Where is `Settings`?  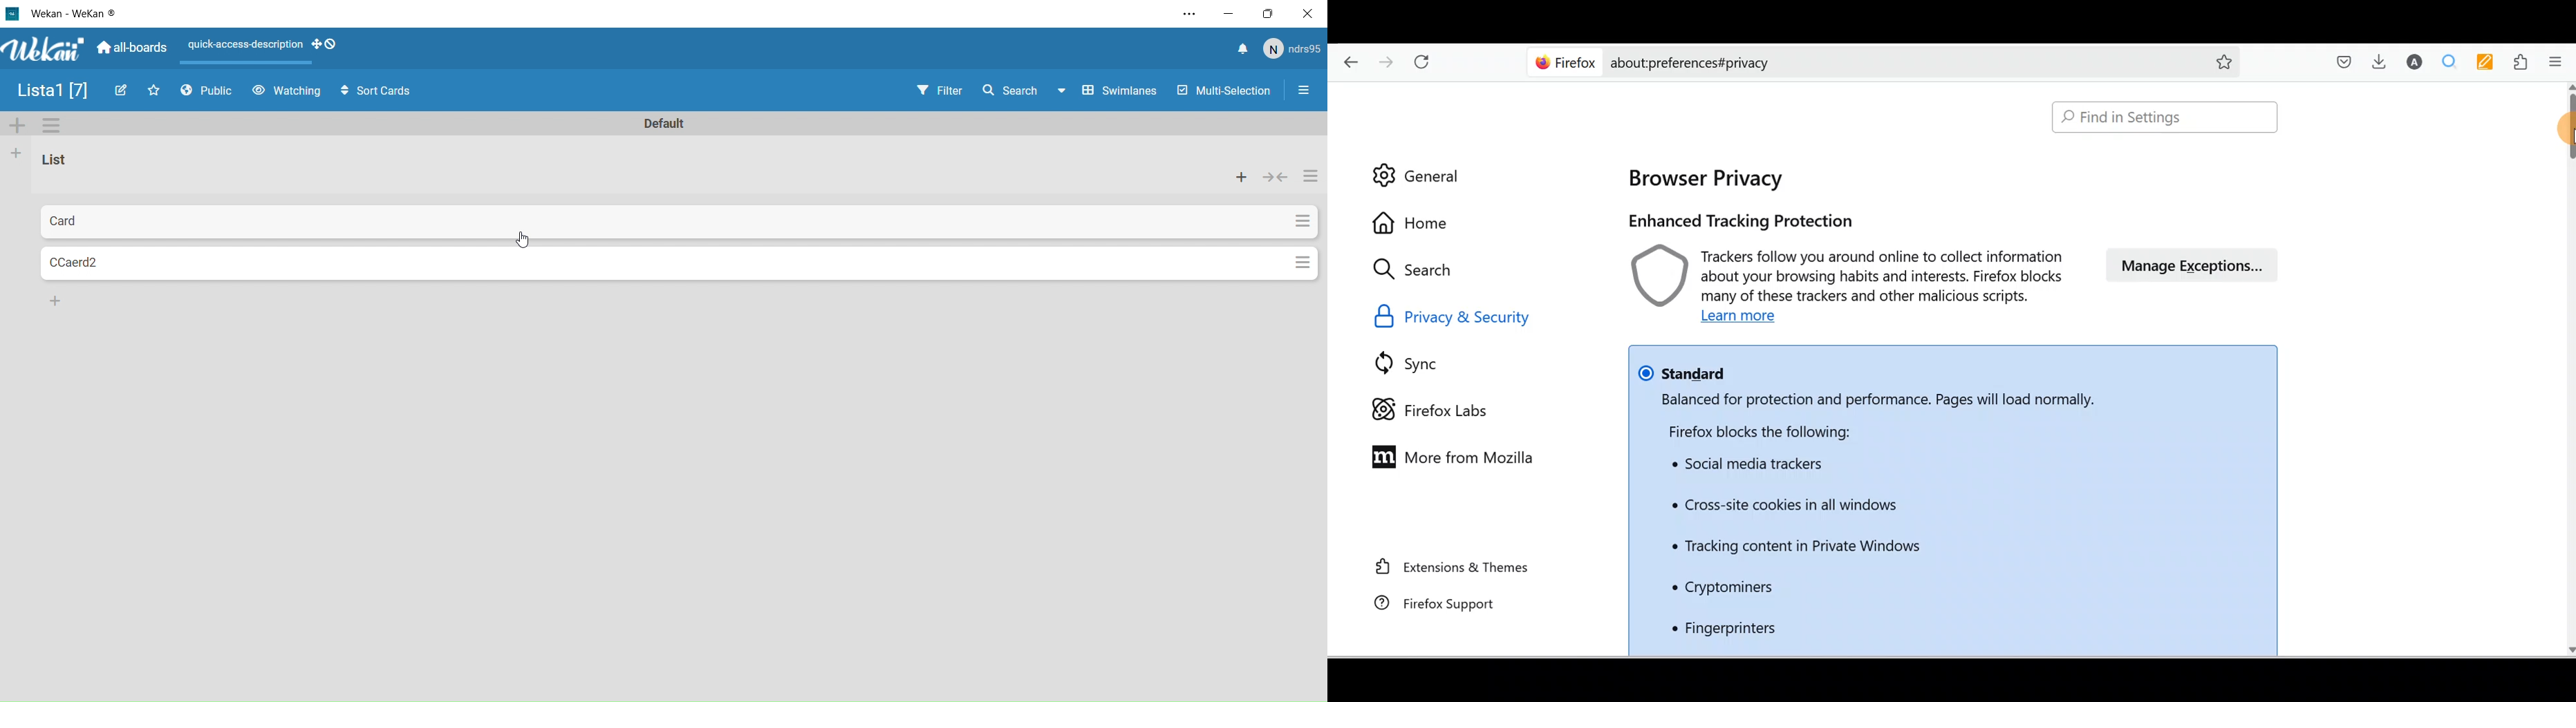
Settings is located at coordinates (54, 126).